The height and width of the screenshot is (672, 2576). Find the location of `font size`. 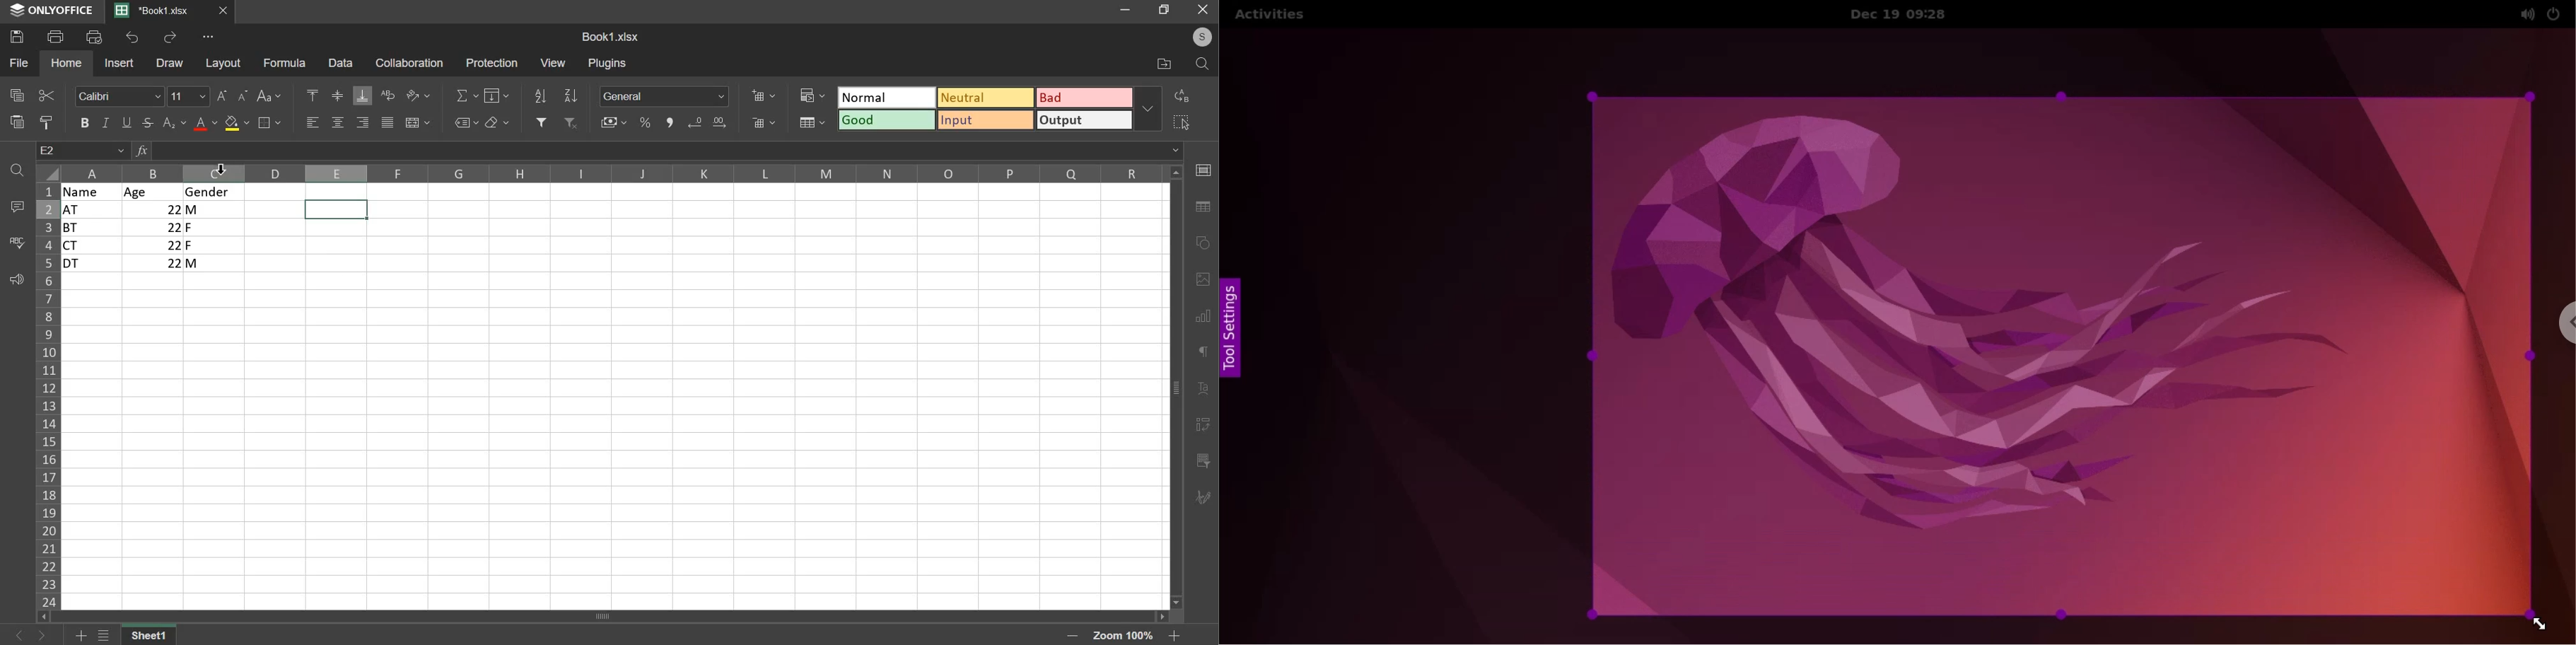

font size is located at coordinates (189, 96).